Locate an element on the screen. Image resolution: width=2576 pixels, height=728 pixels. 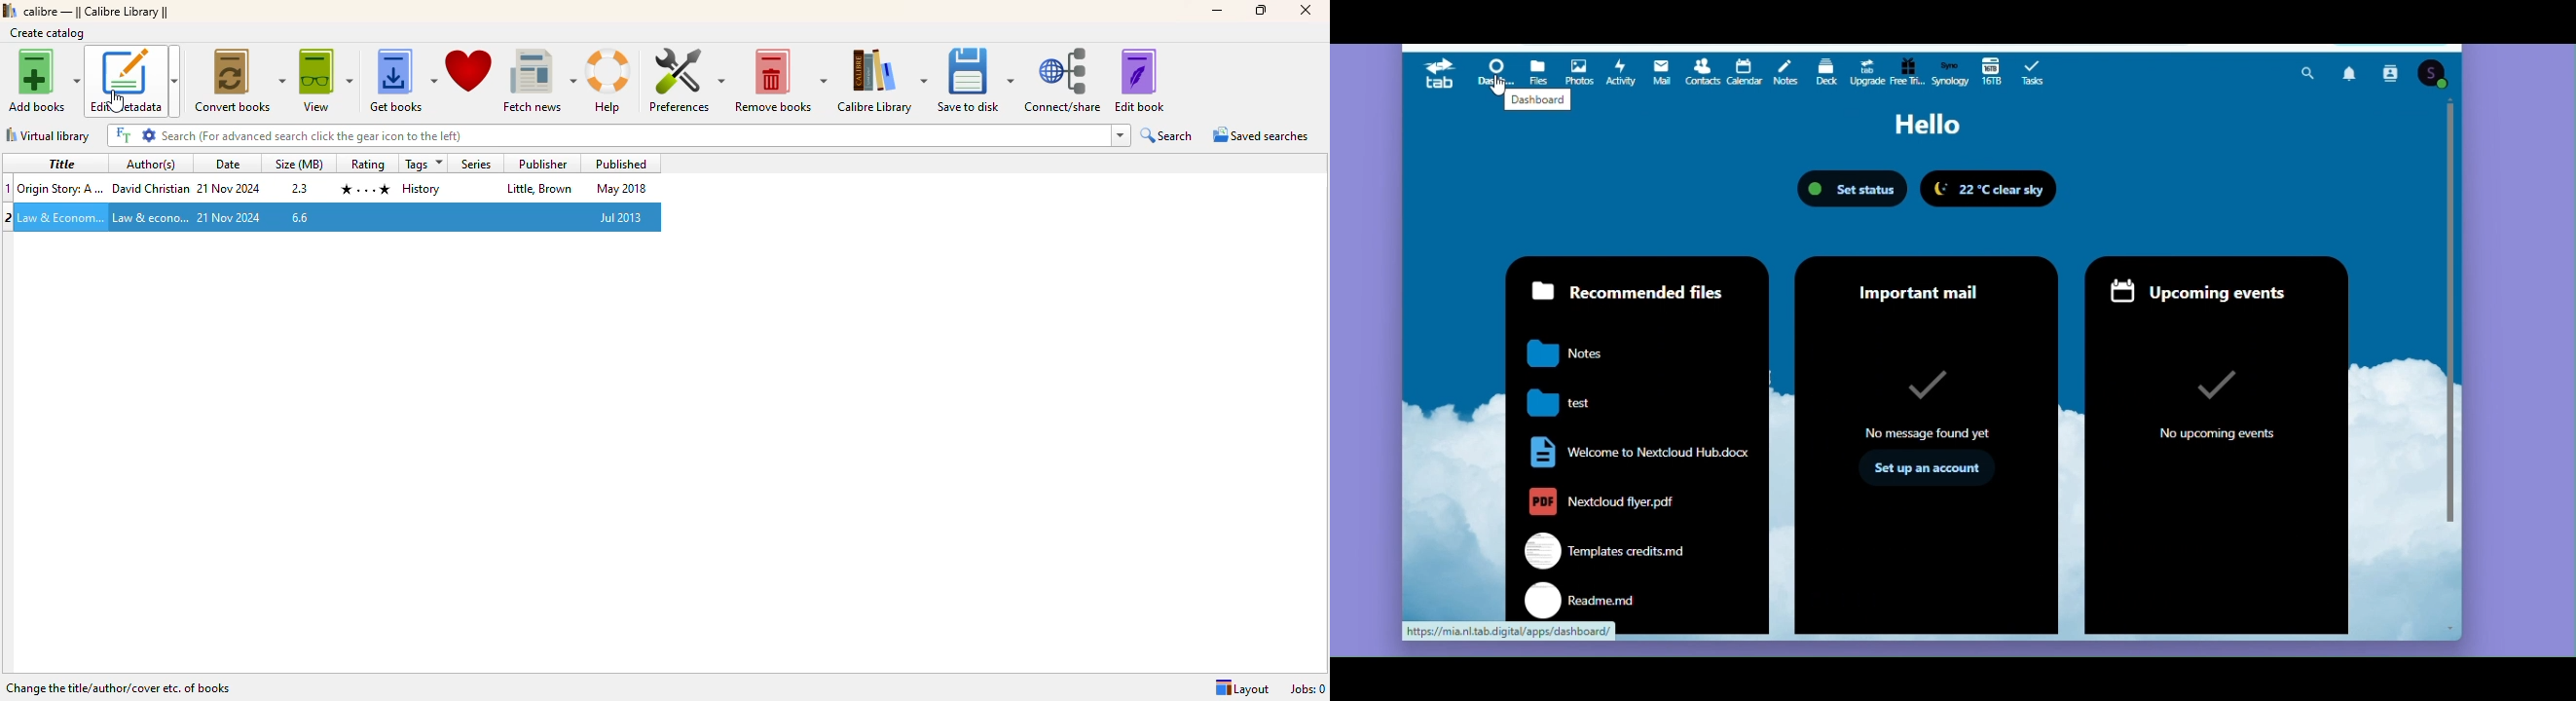
title is located at coordinates (634, 135).